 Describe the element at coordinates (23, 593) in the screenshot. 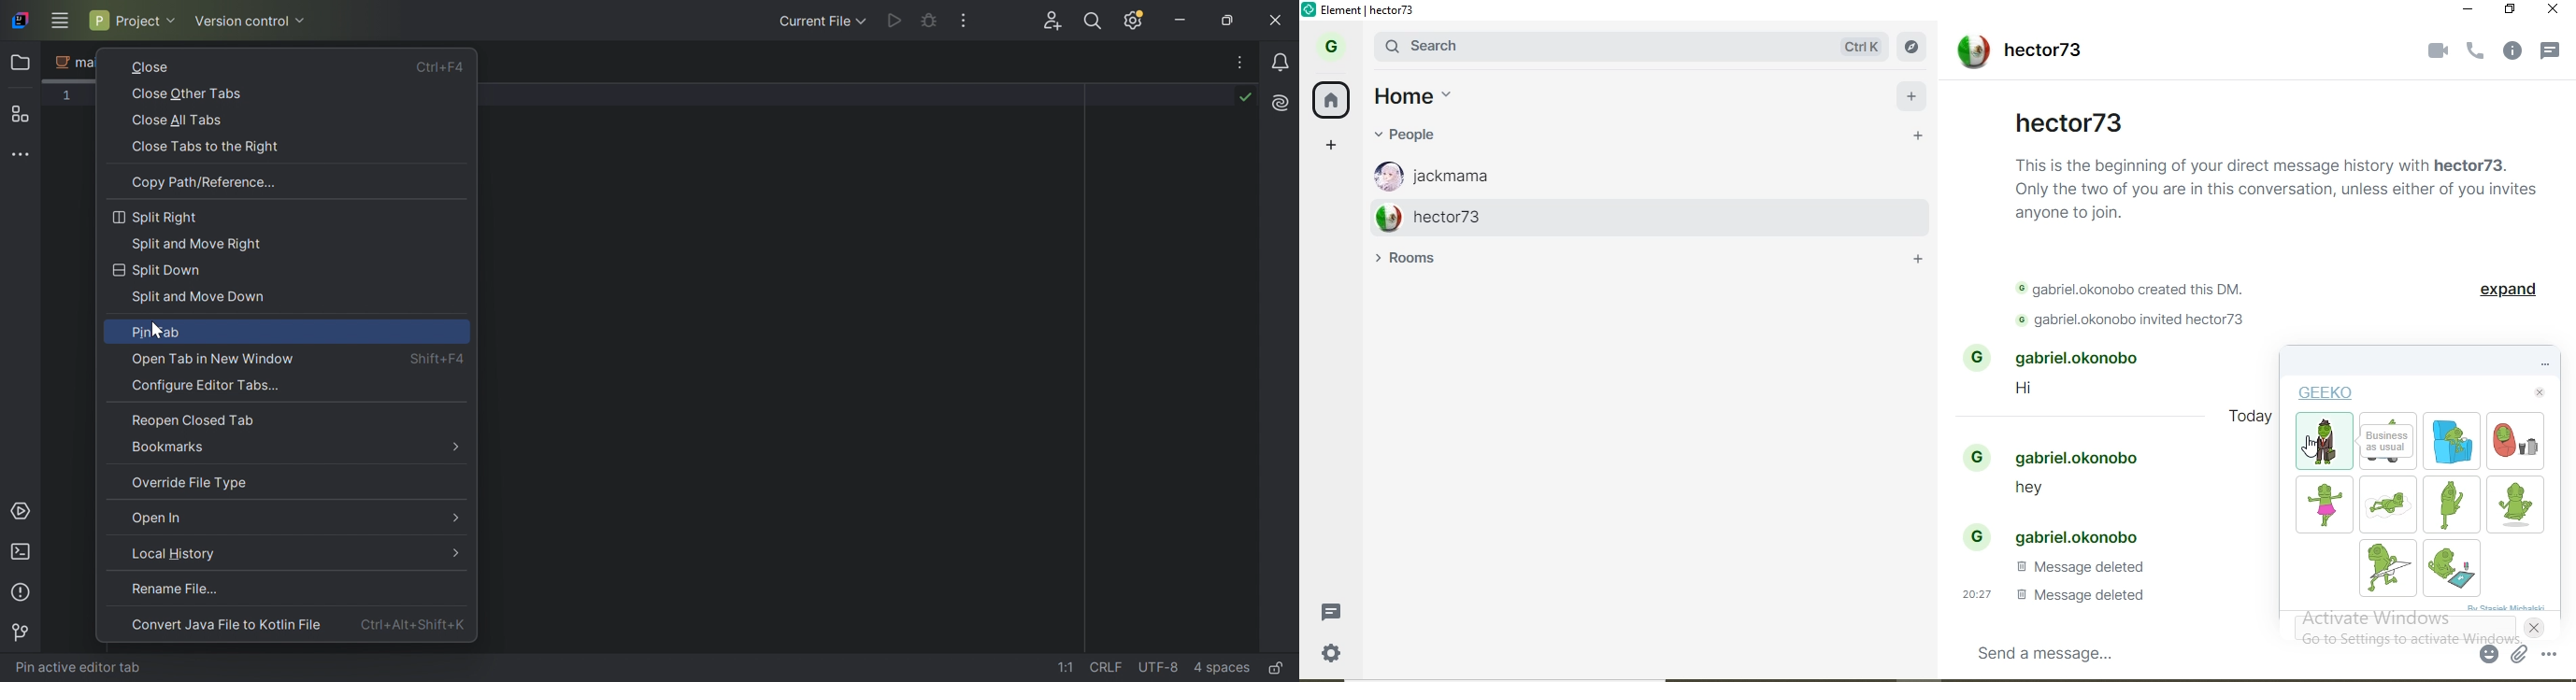

I see `Problems` at that location.